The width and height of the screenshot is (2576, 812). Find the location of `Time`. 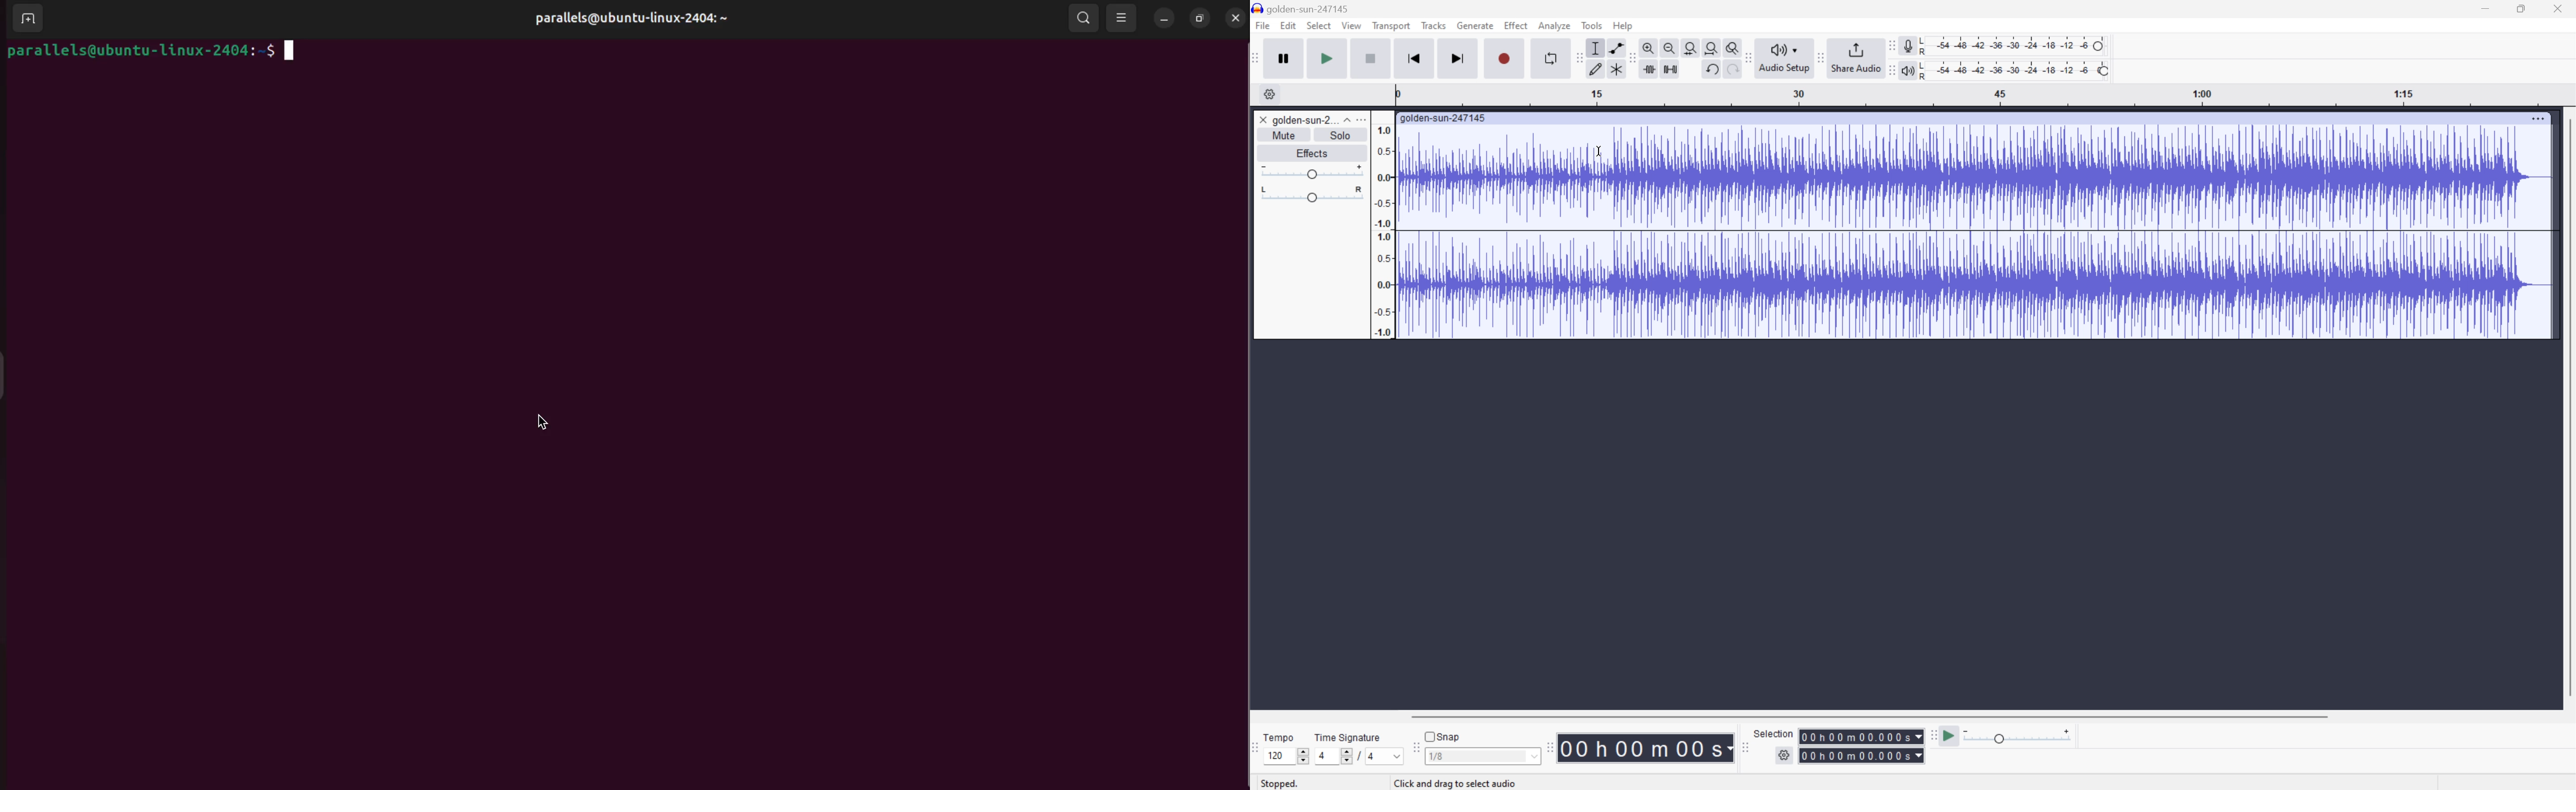

Time is located at coordinates (1645, 747).